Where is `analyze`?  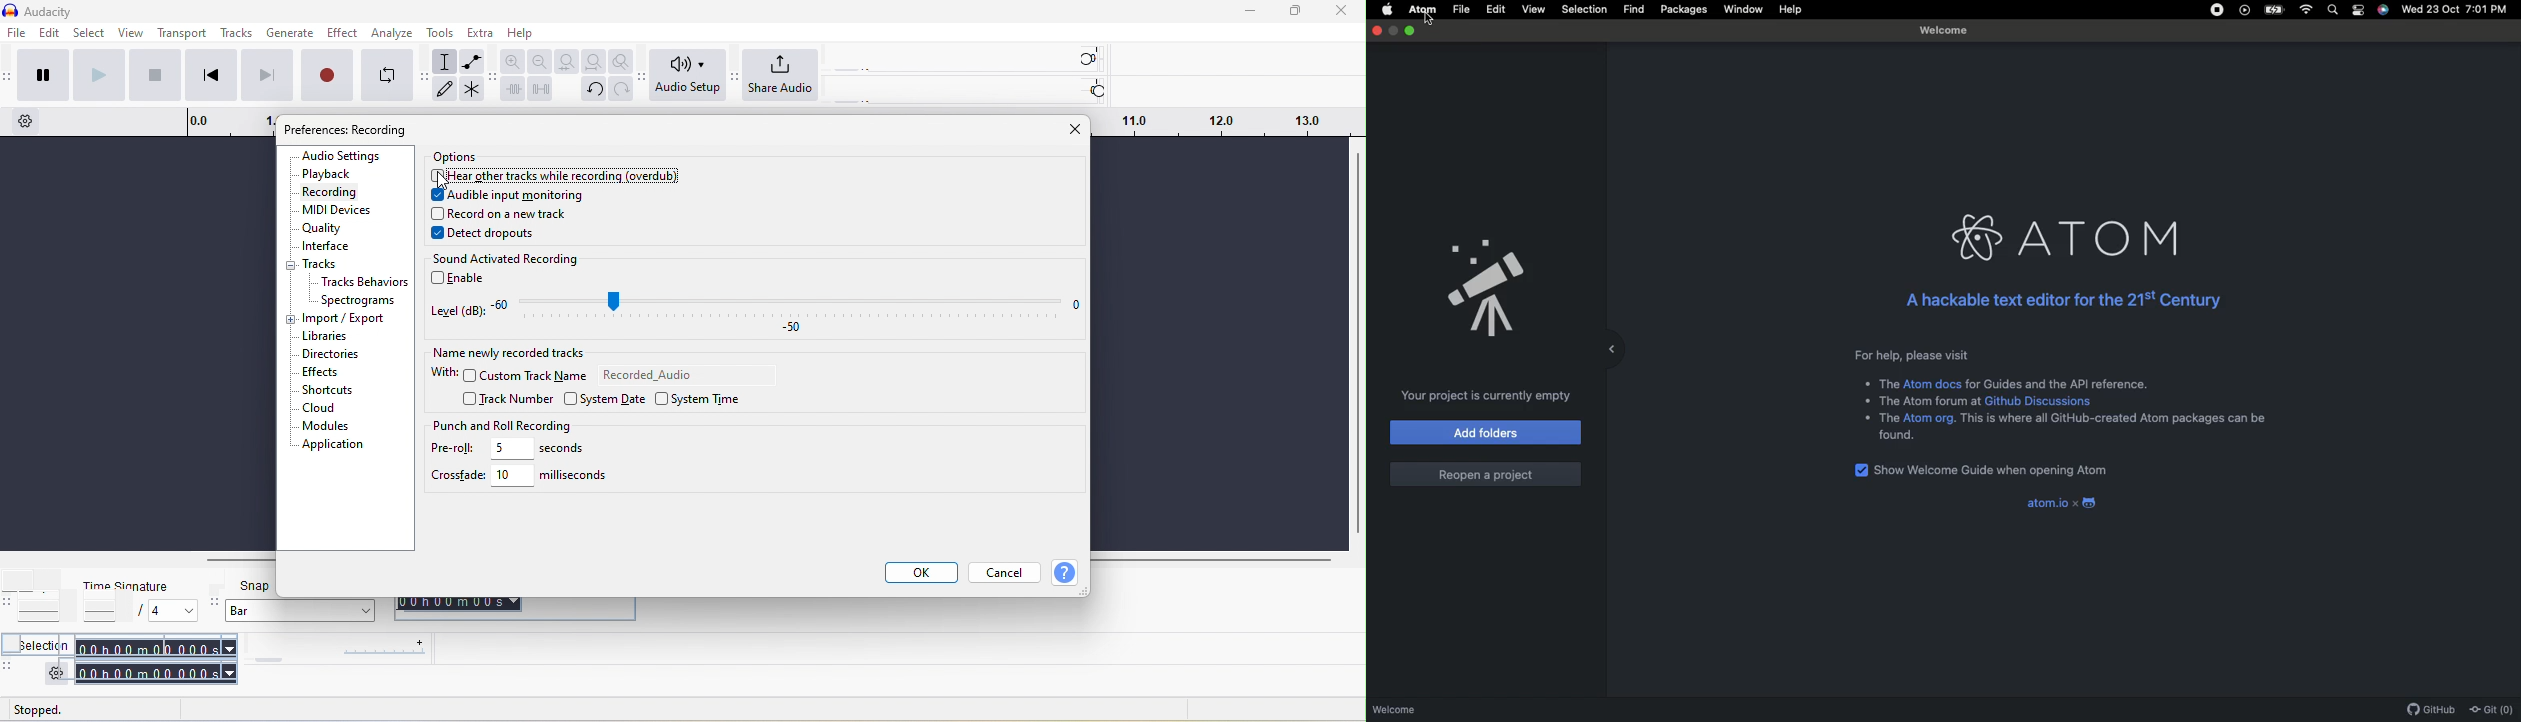 analyze is located at coordinates (392, 34).